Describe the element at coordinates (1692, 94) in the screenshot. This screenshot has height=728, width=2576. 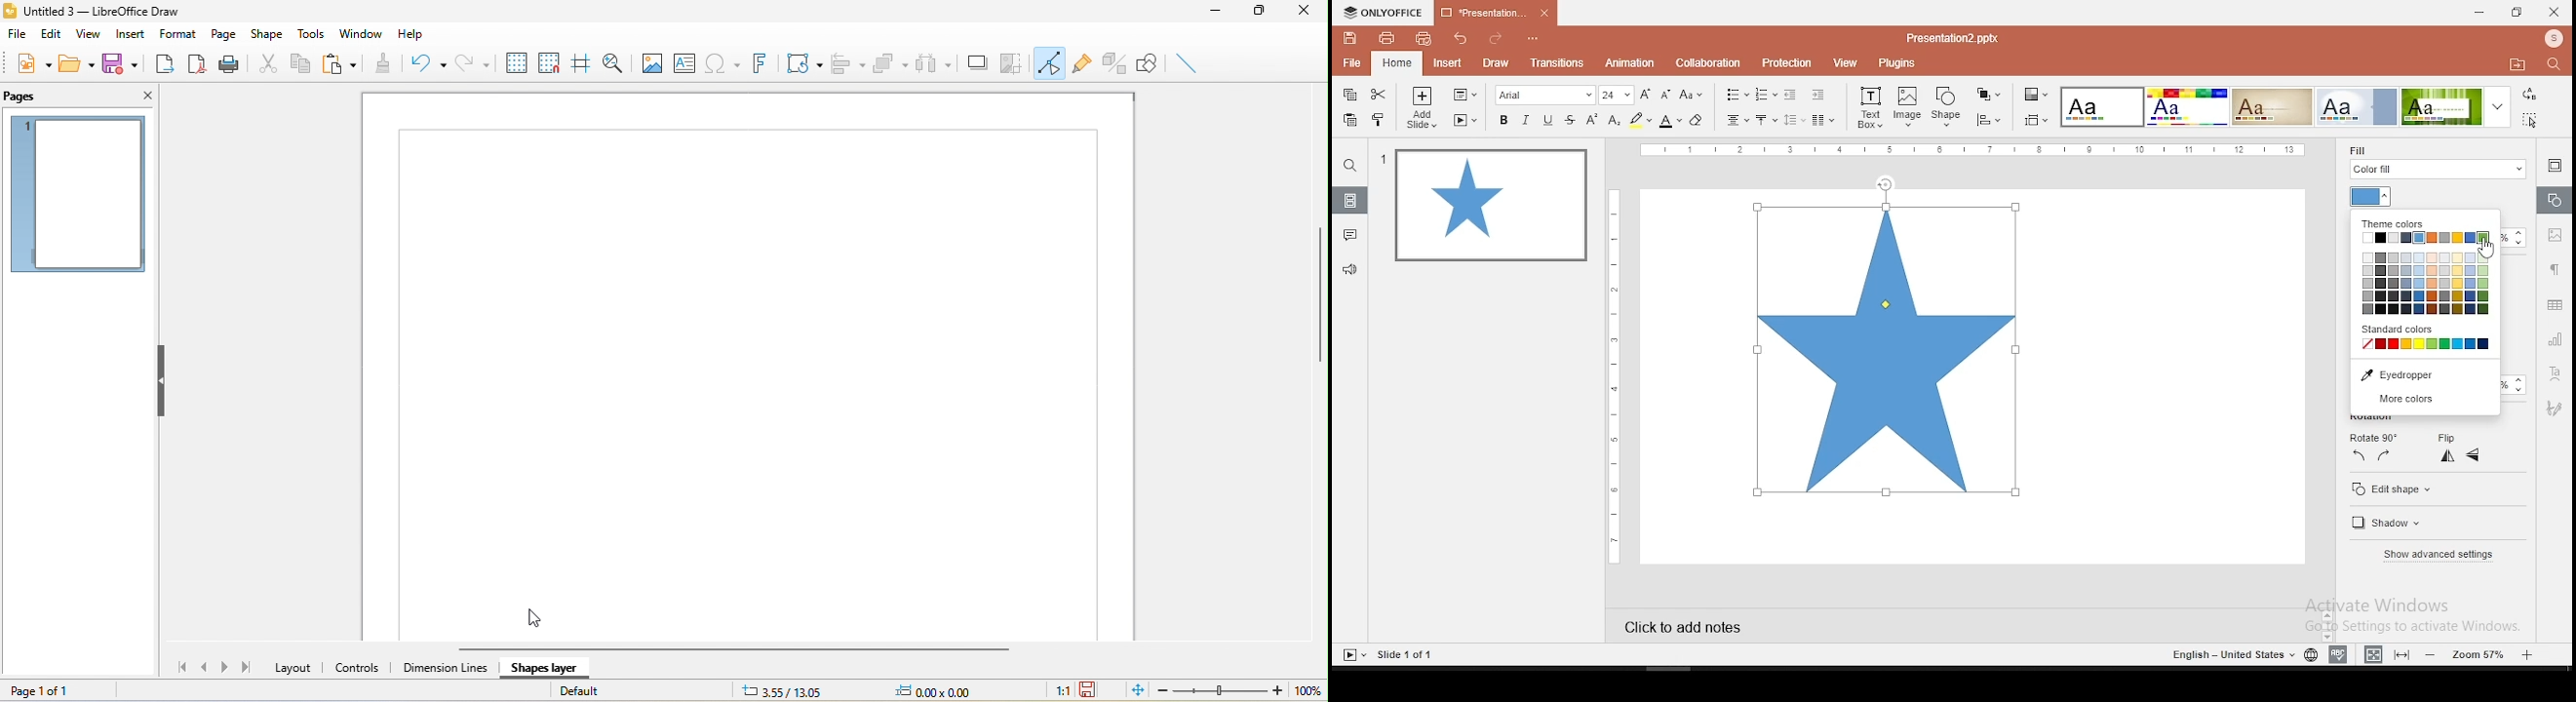
I see `change case` at that location.